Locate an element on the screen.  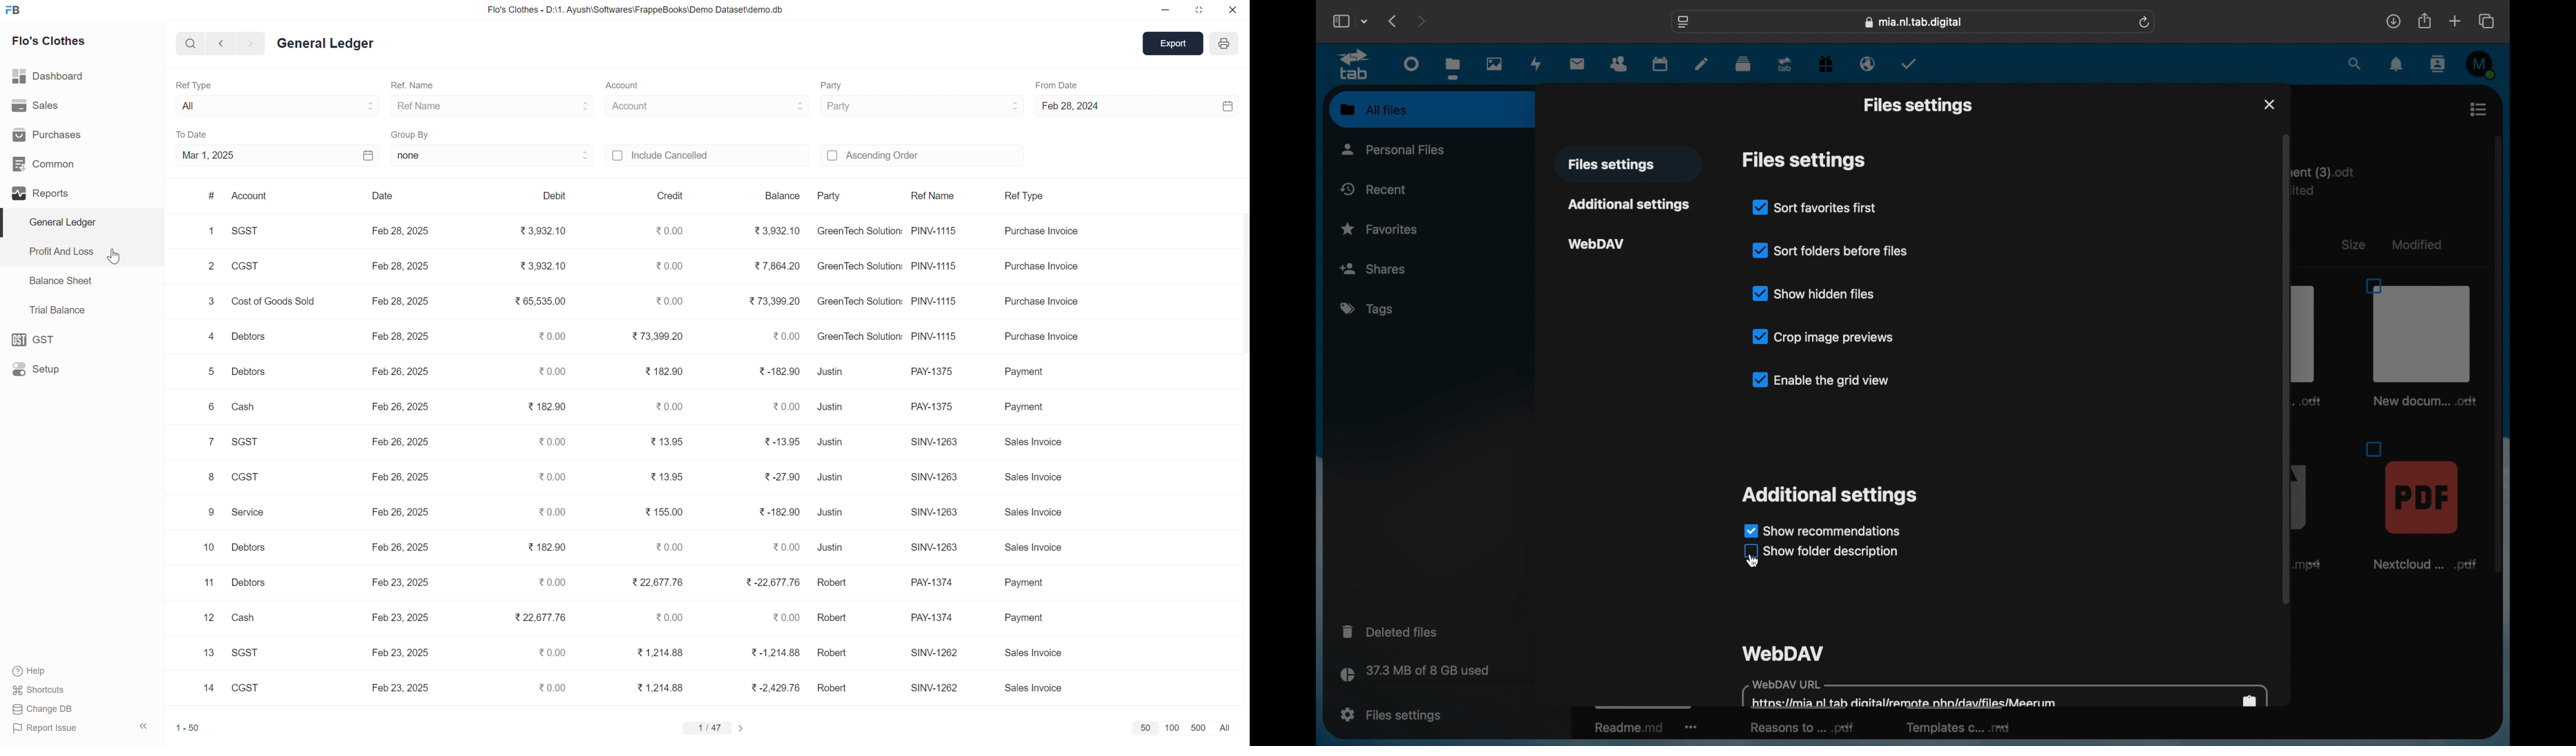
6 is located at coordinates (208, 409).